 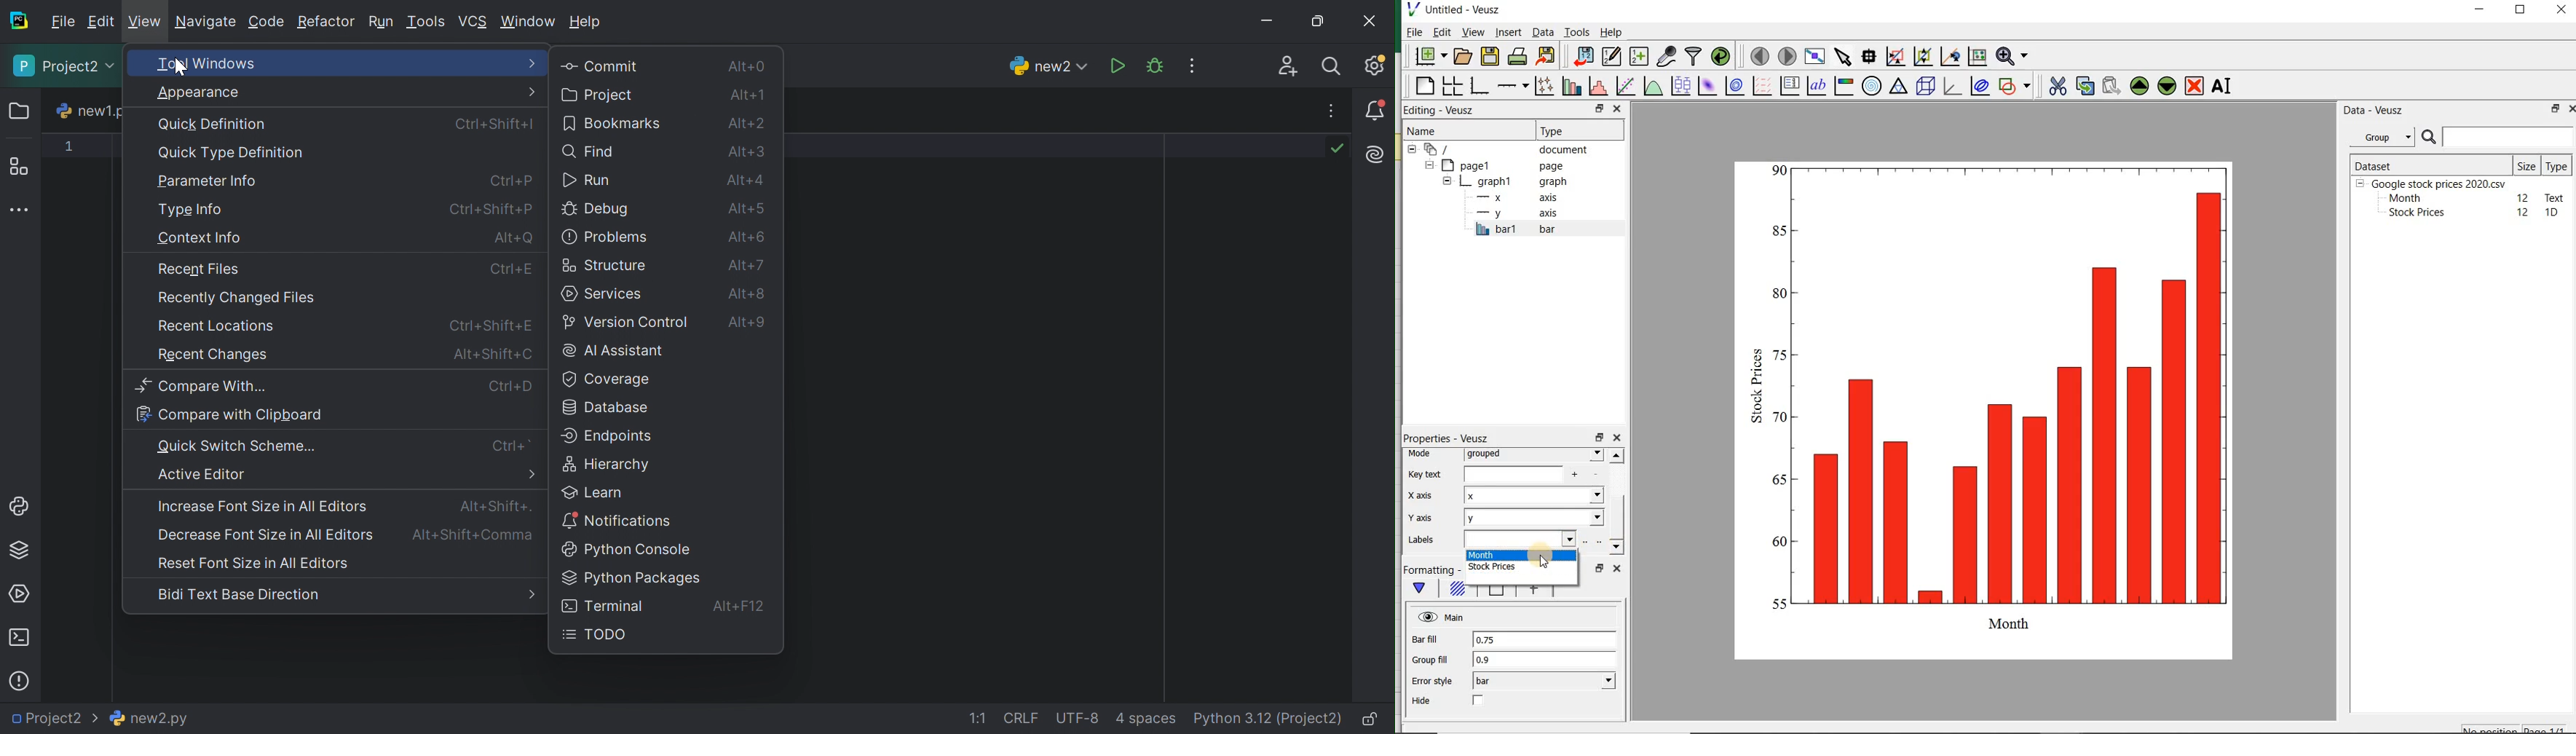 I want to click on Line, so click(x=1496, y=592).